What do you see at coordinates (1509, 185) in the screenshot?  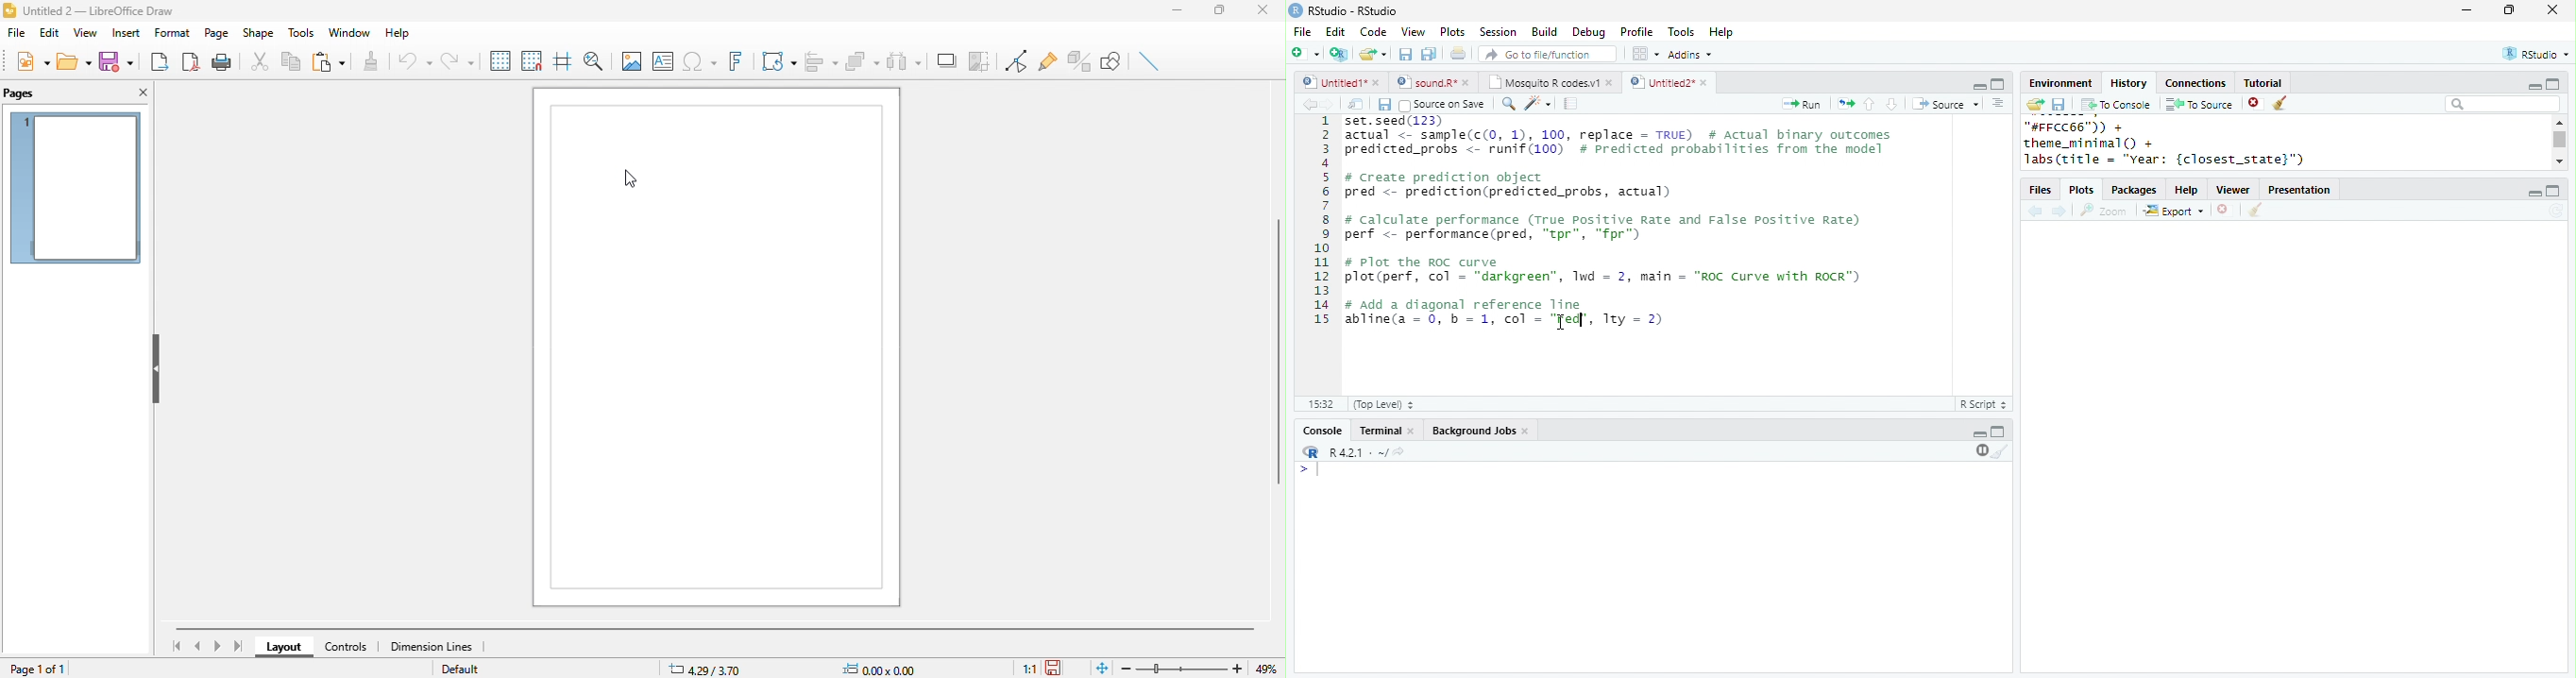 I see `# Create prediction object
pred <- prediction(predicted_probs, actual)` at bounding box center [1509, 185].